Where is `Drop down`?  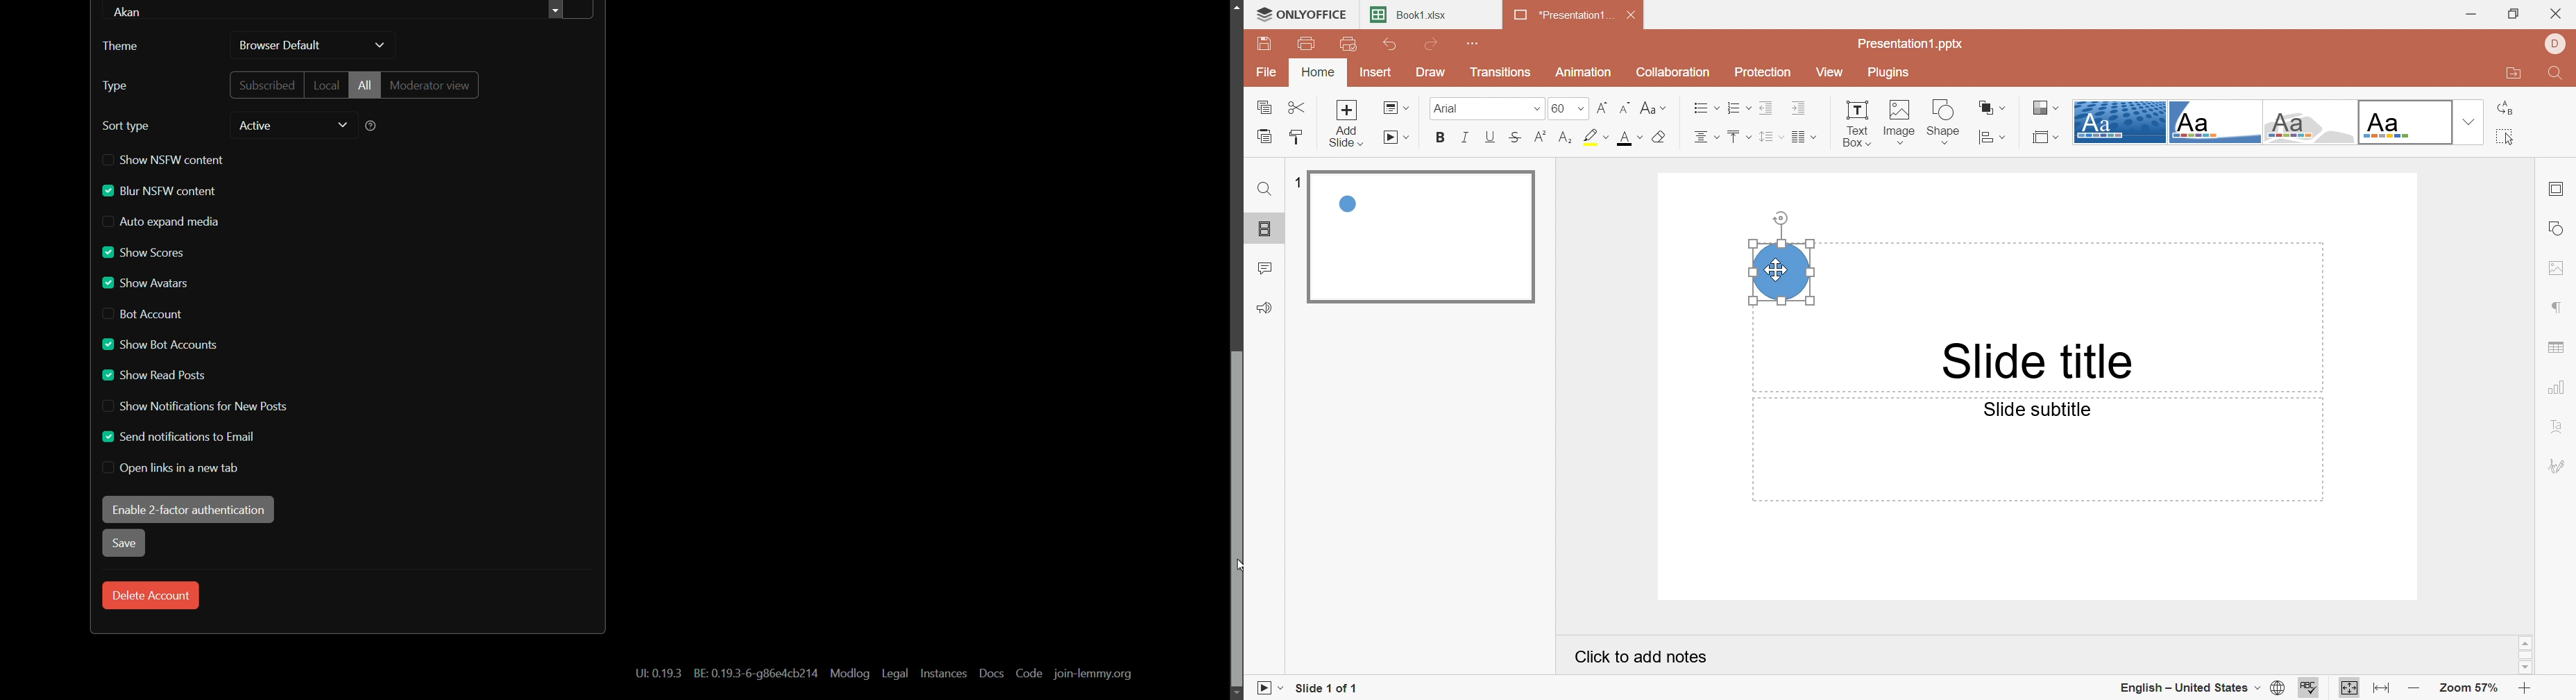 Drop down is located at coordinates (2466, 123).